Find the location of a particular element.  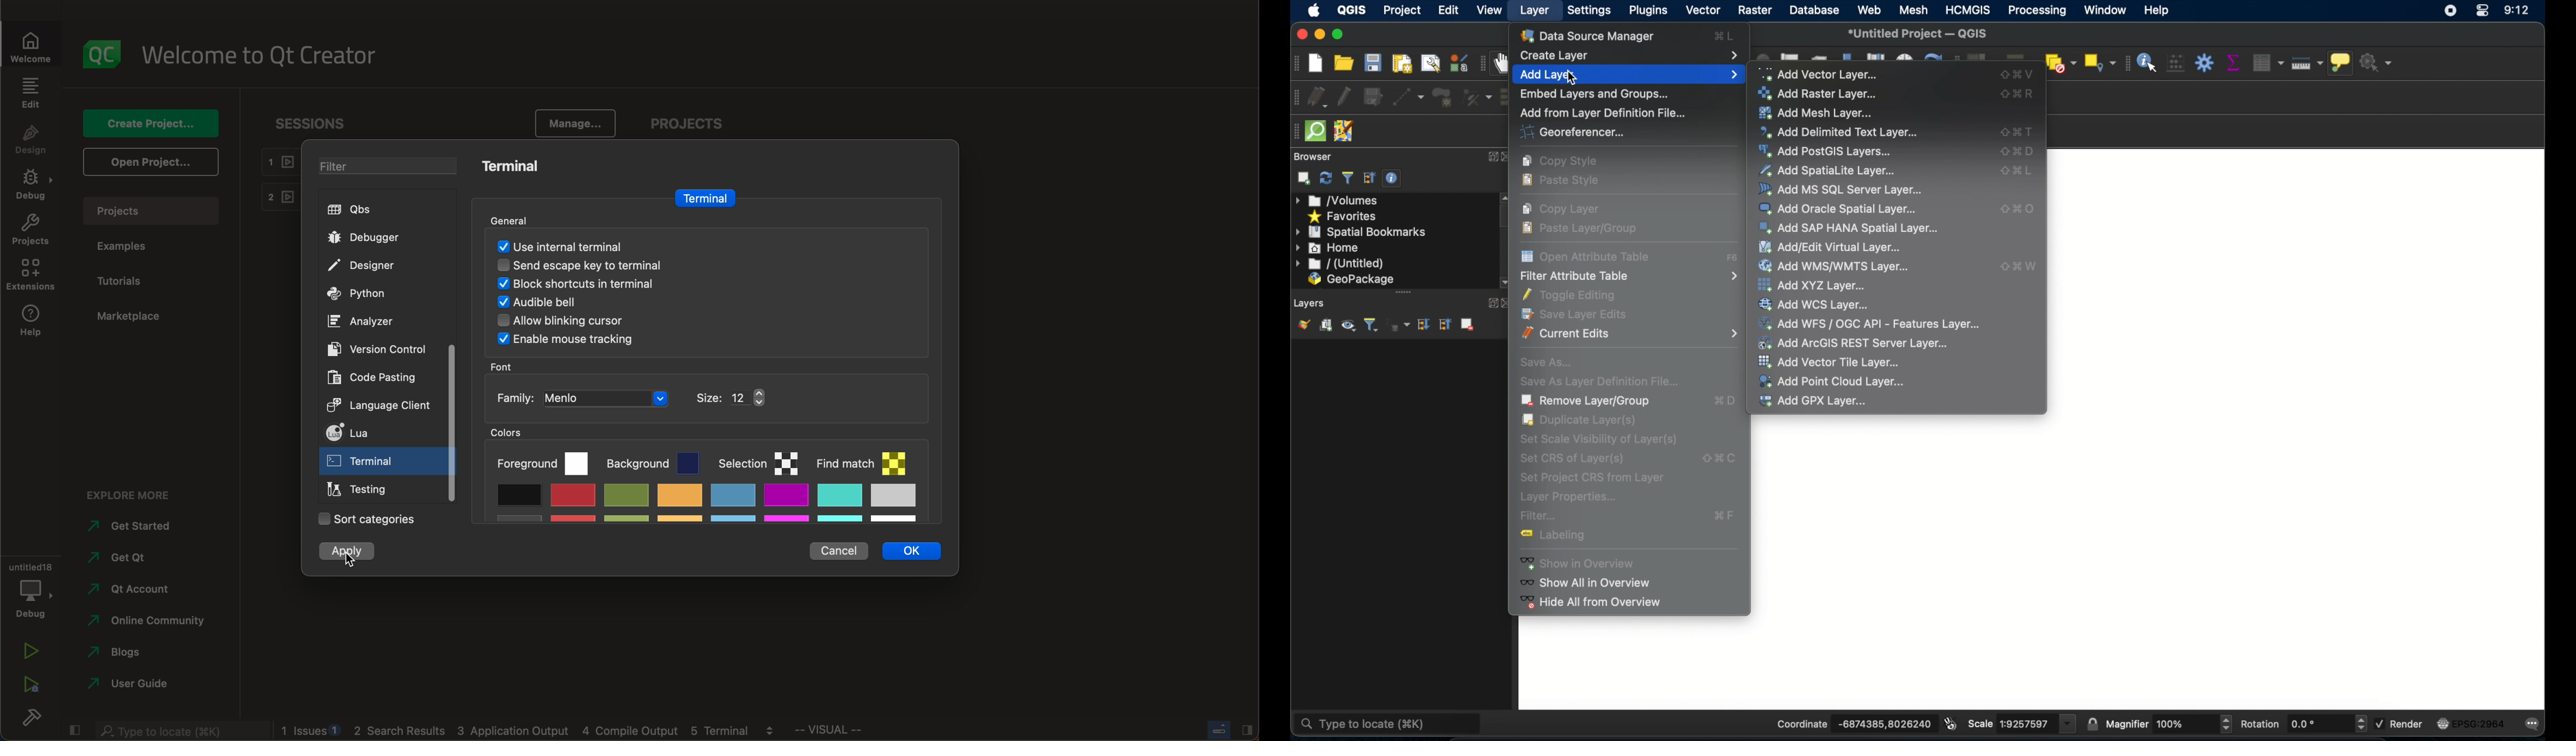

Add Spatialite layer... is located at coordinates (1898, 170).